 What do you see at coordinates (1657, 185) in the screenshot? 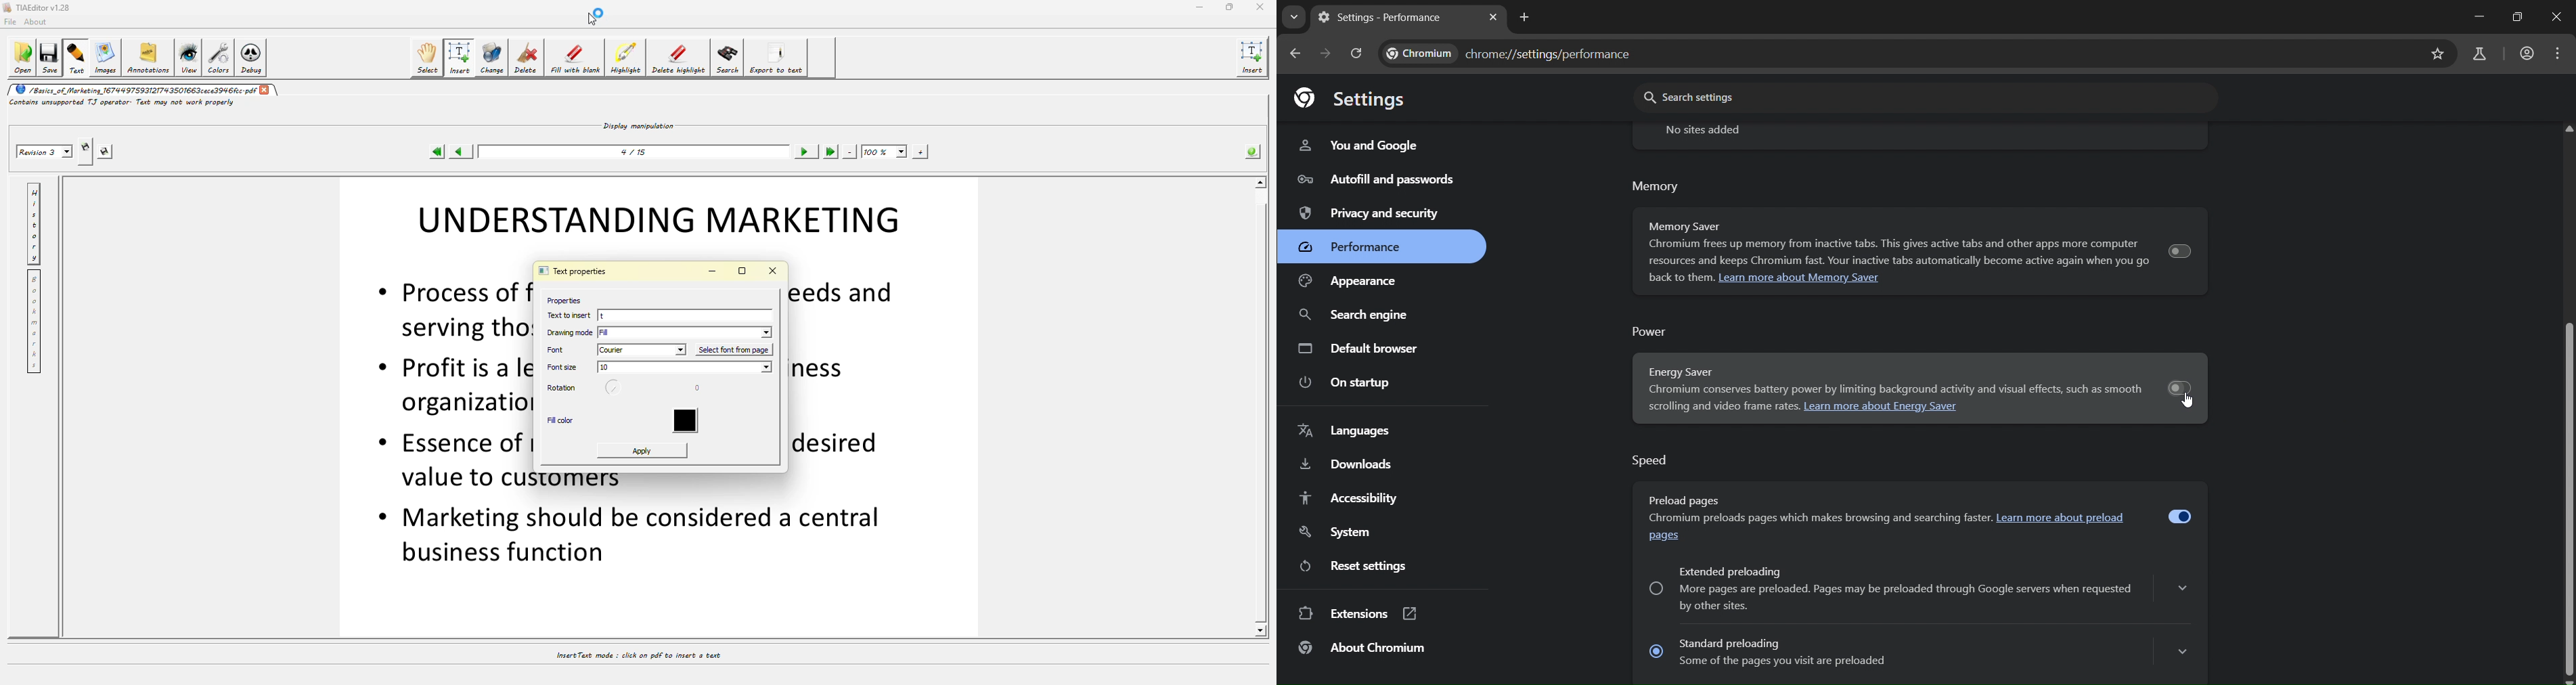
I see `memory` at bounding box center [1657, 185].